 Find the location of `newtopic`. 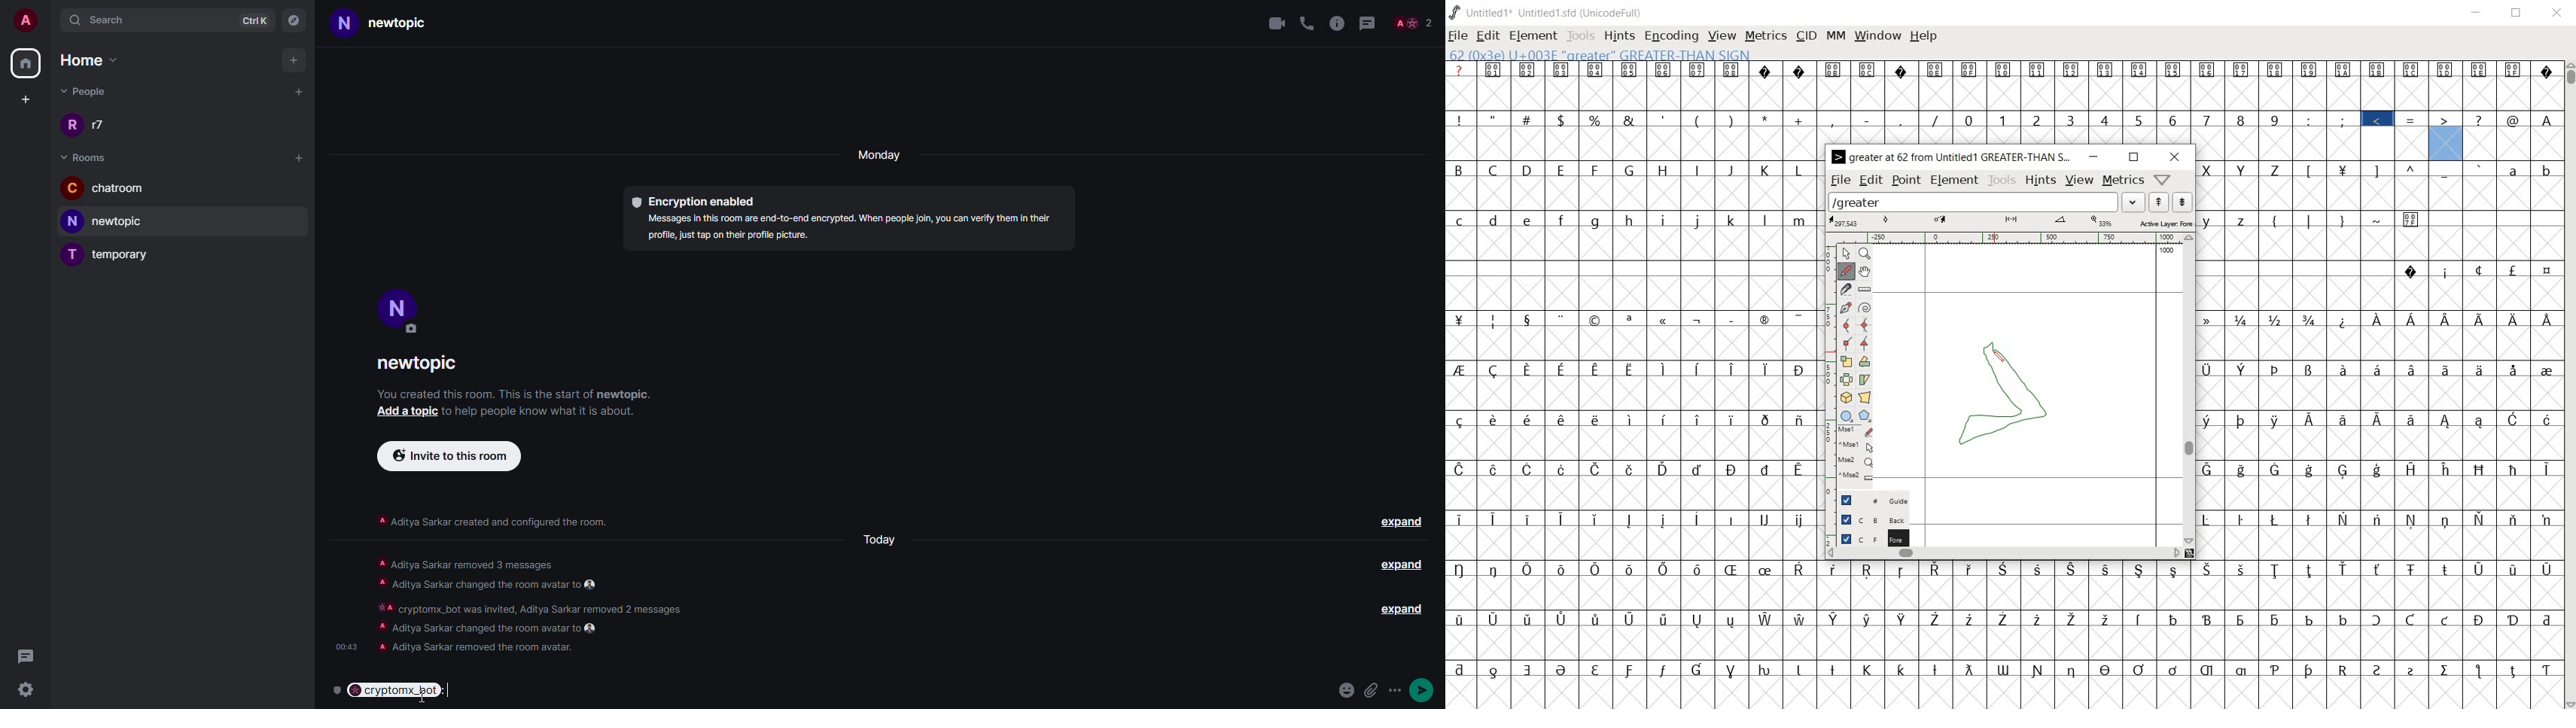

newtopic is located at coordinates (111, 221).